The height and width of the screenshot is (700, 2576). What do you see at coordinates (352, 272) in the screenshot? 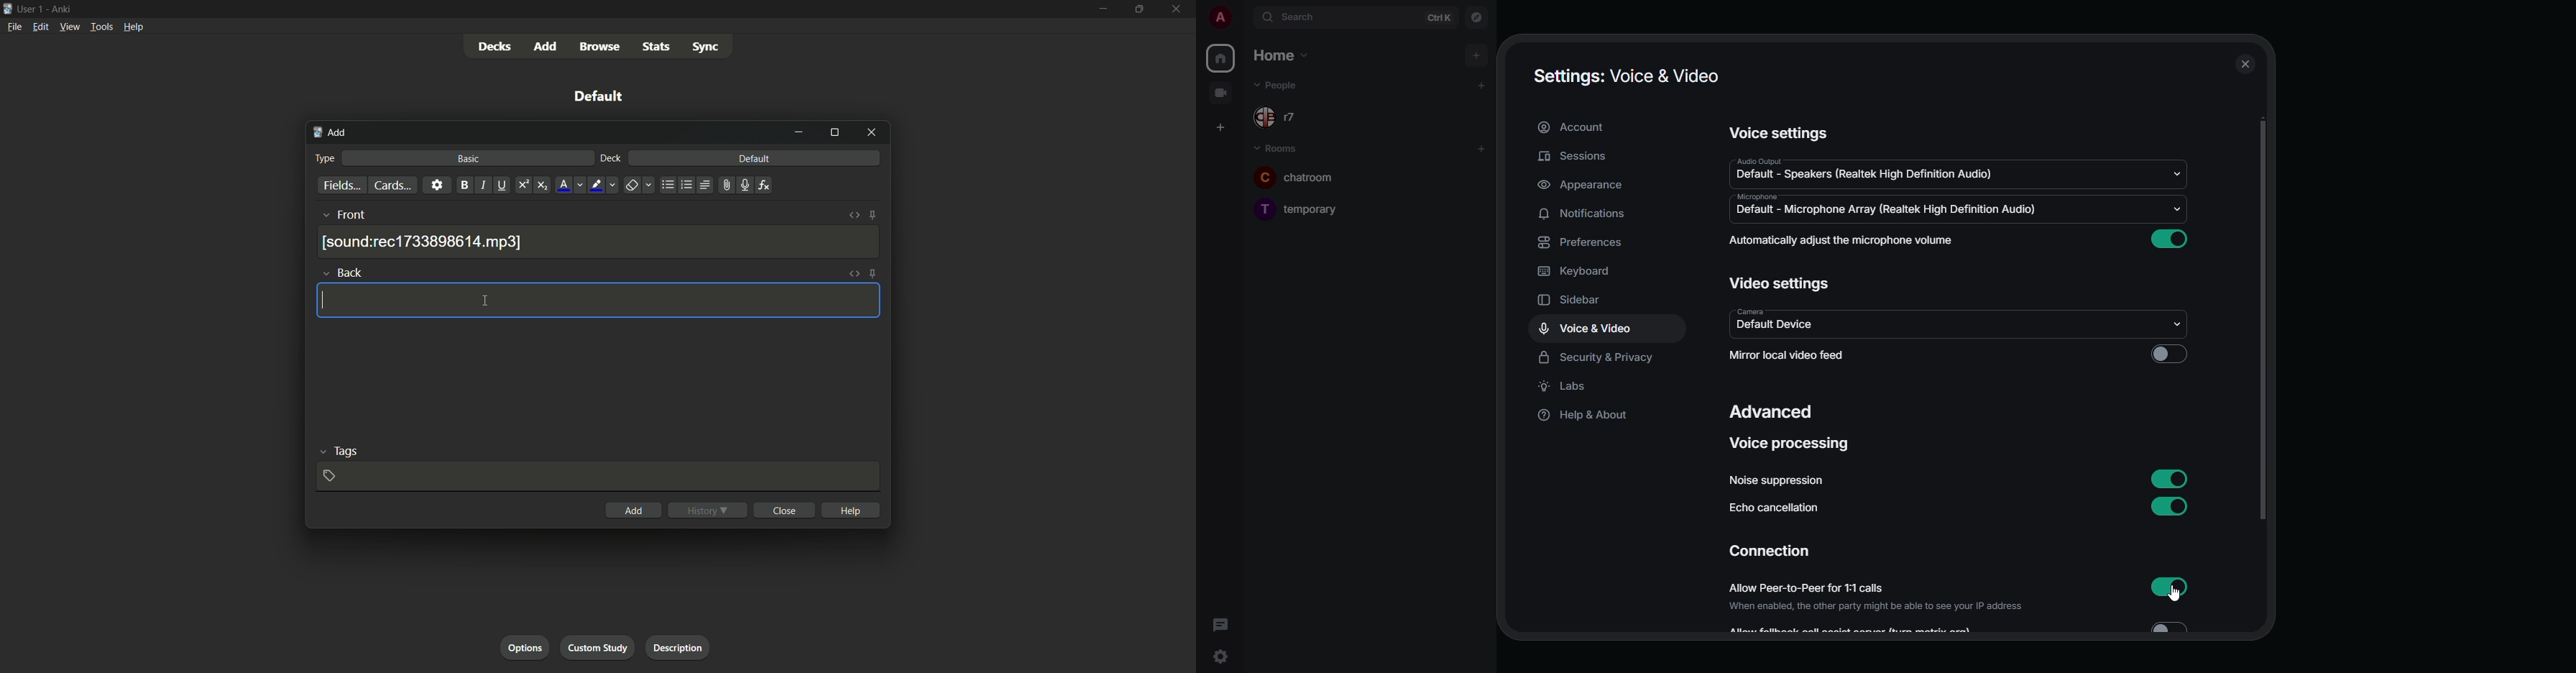
I see `back` at bounding box center [352, 272].